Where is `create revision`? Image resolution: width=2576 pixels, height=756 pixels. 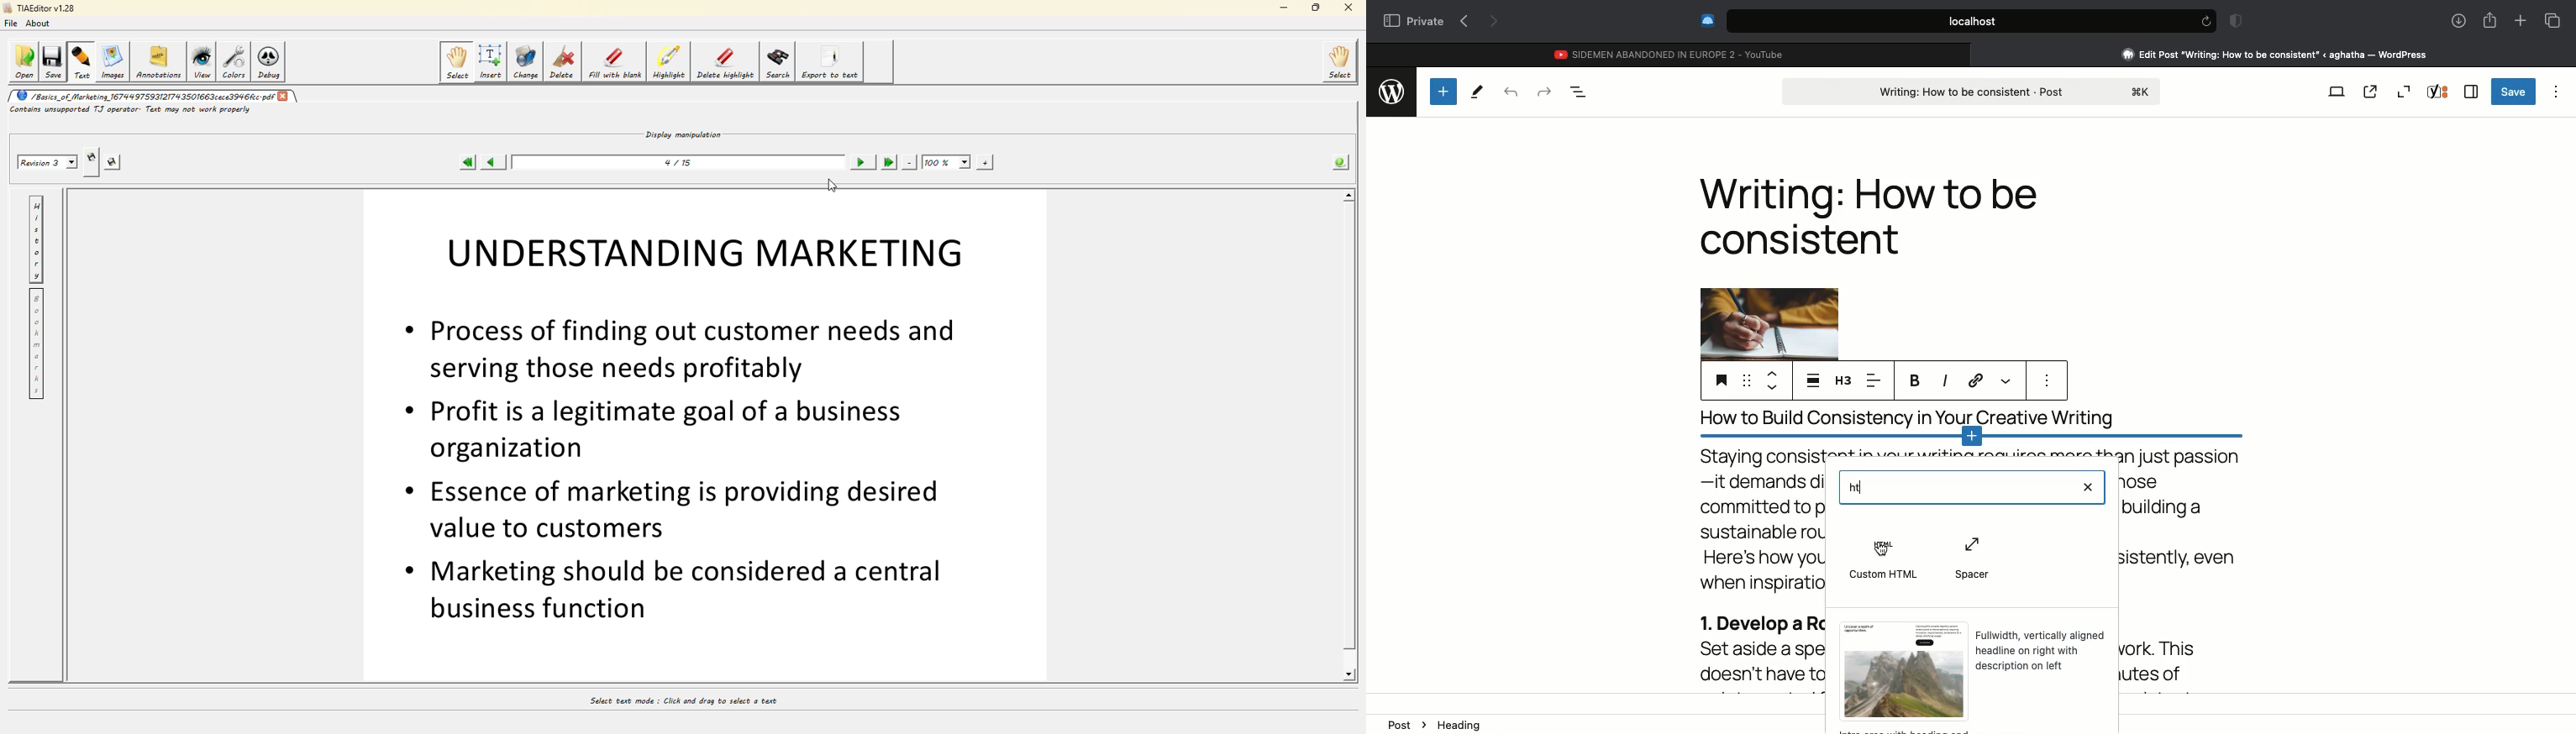
create revision is located at coordinates (90, 156).